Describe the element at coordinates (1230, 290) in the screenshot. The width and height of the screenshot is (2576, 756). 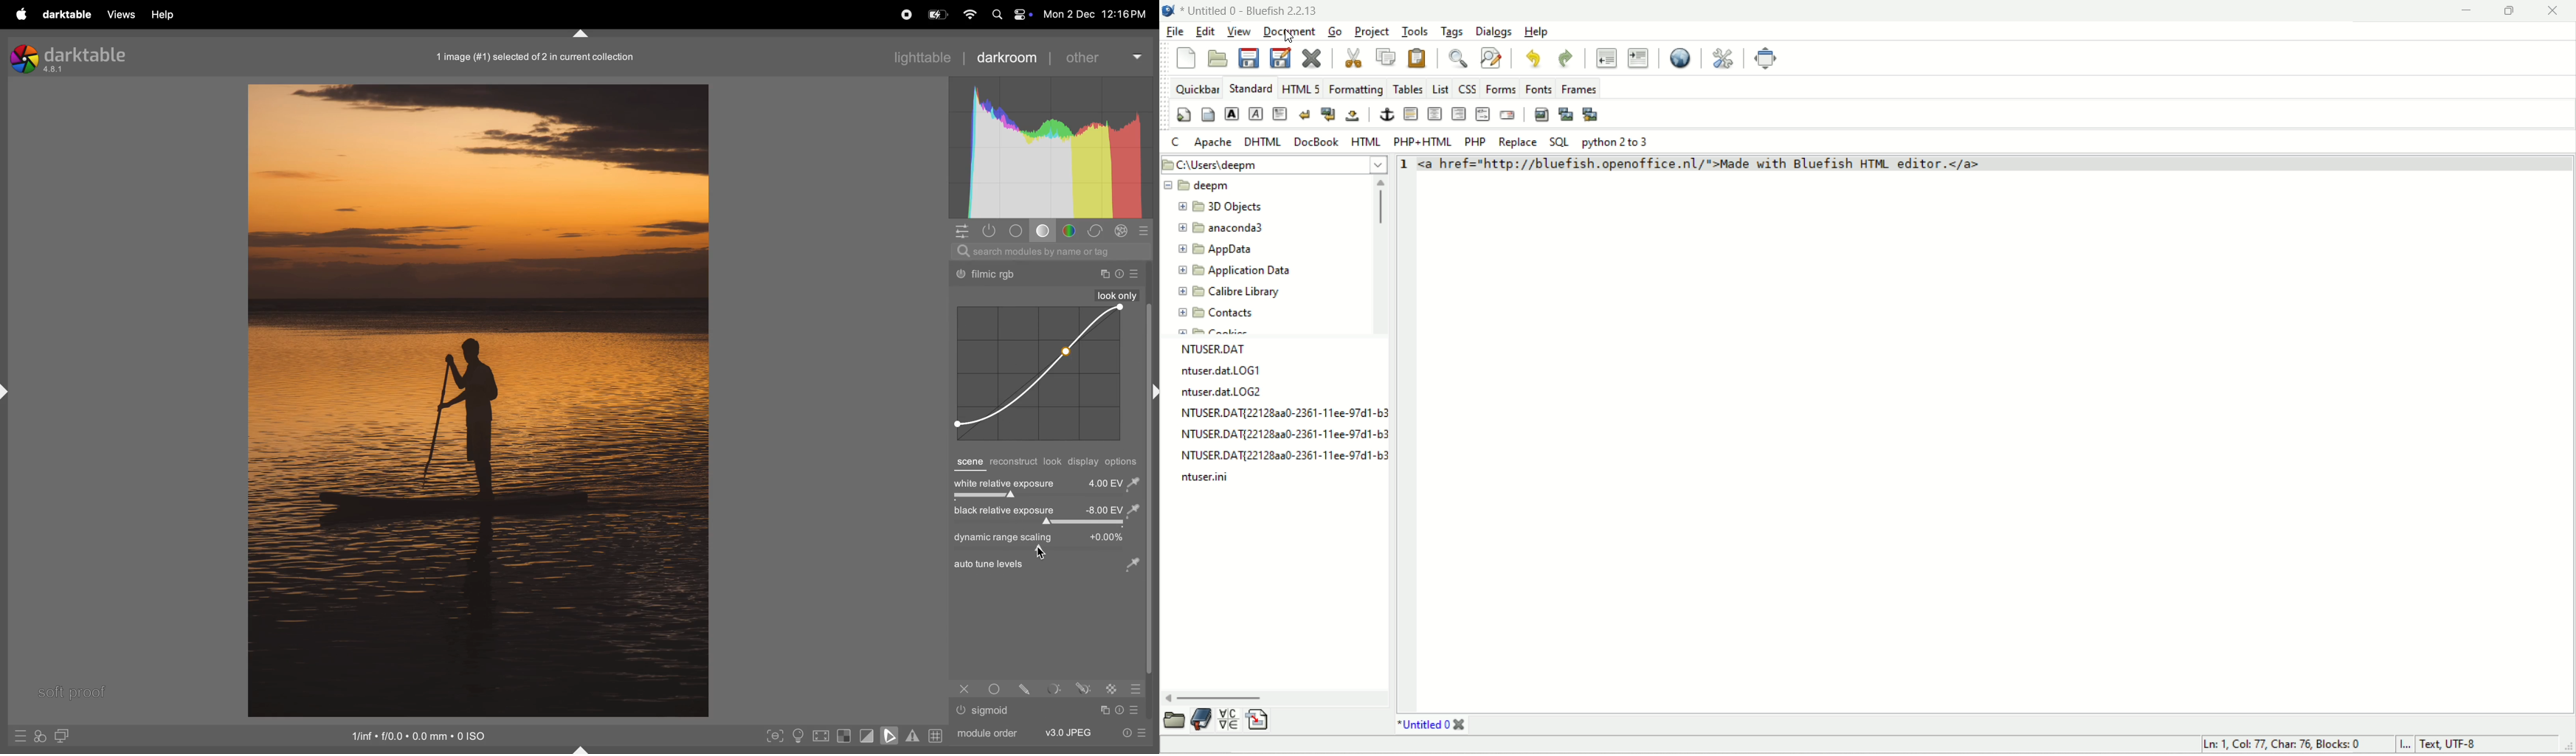
I see `calibre library` at that location.